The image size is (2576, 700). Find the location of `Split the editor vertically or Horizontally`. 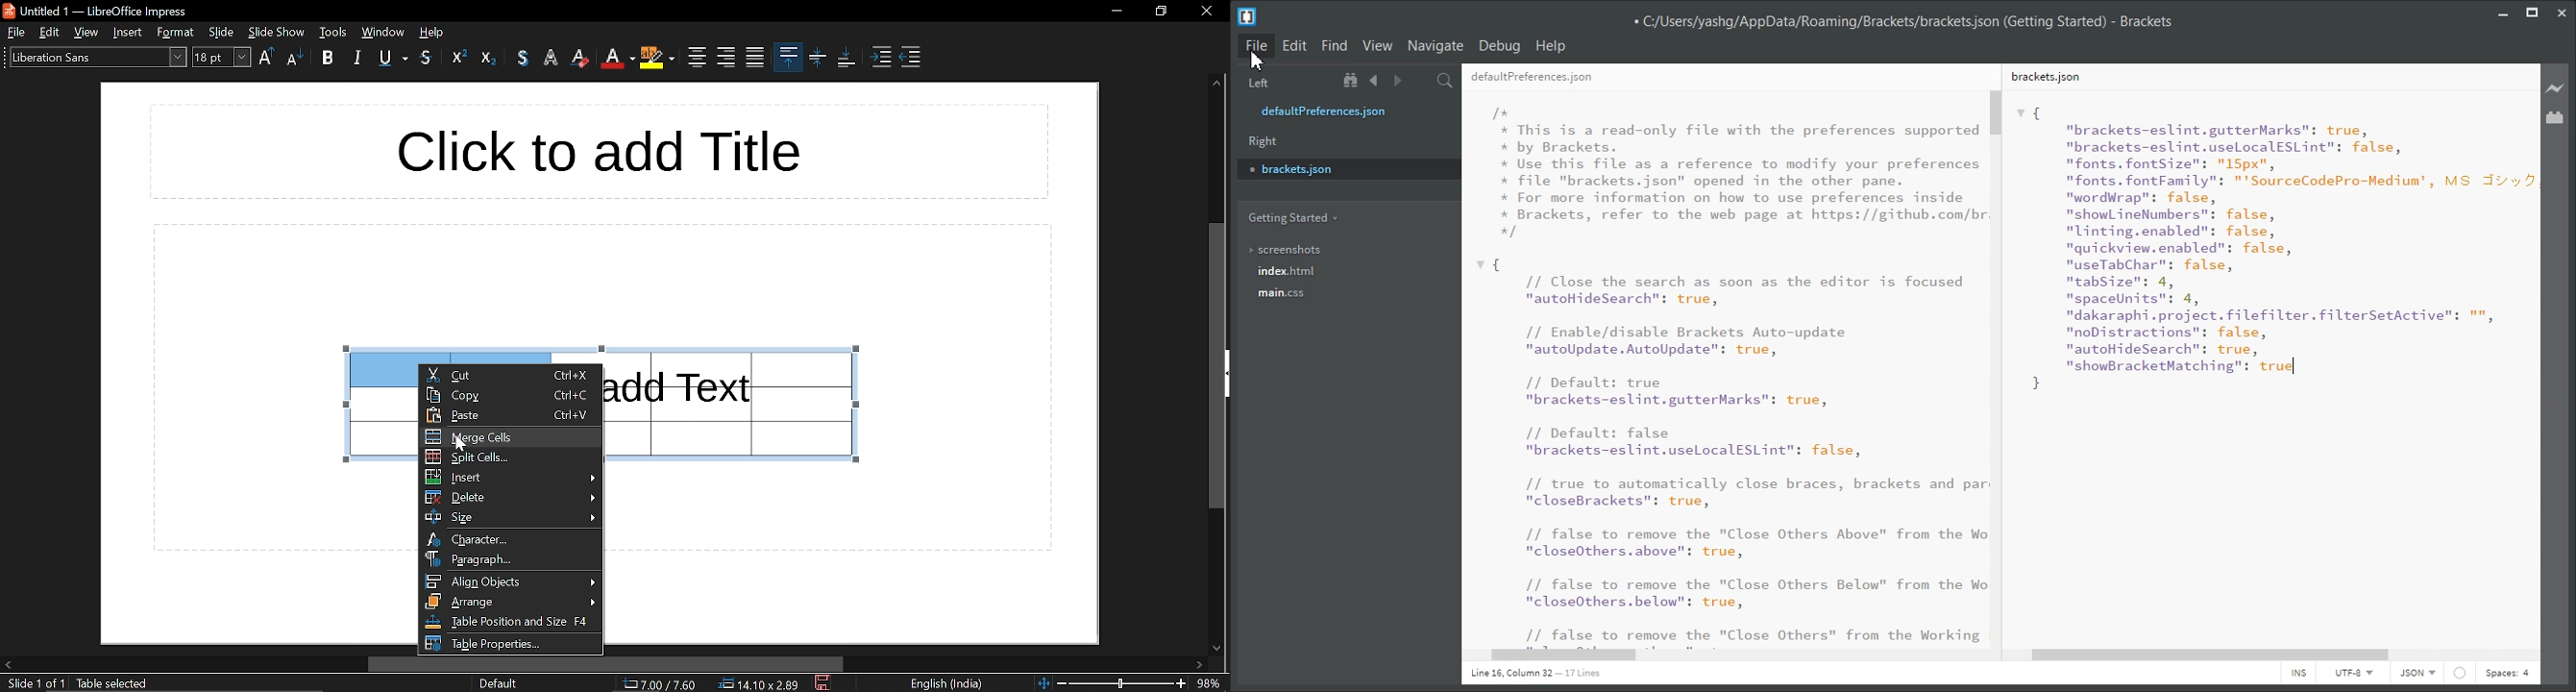

Split the editor vertically or Horizontally is located at coordinates (1421, 80).